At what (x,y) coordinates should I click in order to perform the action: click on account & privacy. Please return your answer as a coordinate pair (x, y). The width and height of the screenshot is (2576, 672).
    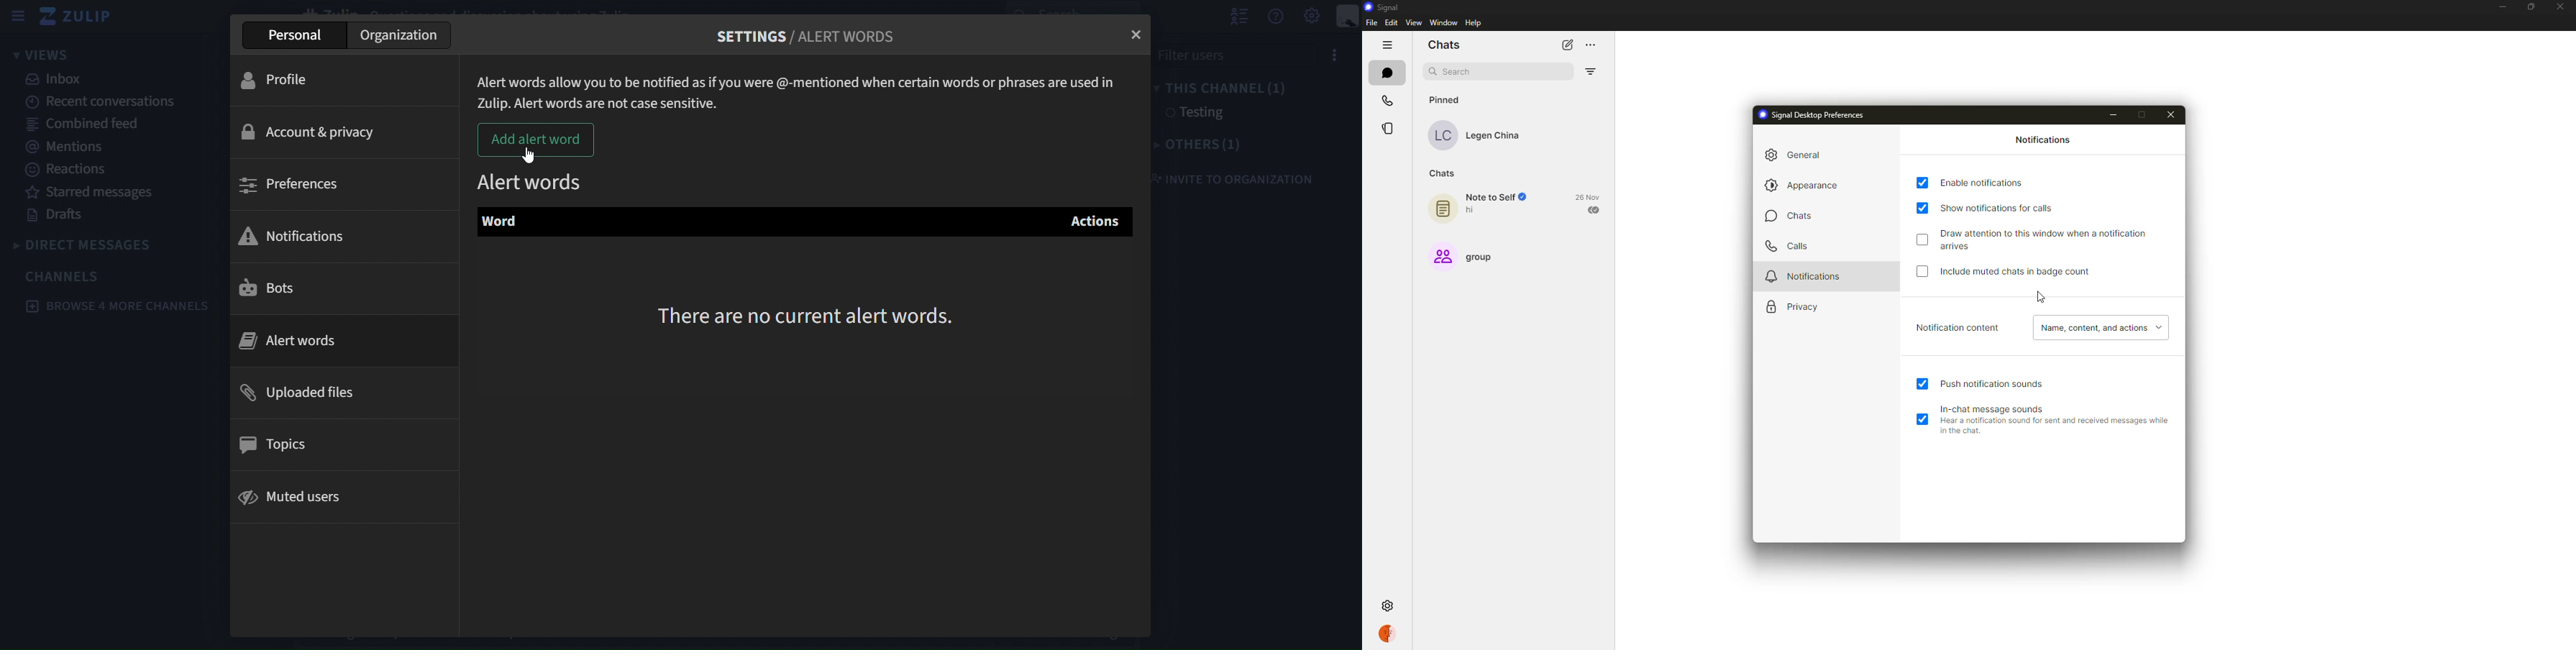
    Looking at the image, I should click on (314, 132).